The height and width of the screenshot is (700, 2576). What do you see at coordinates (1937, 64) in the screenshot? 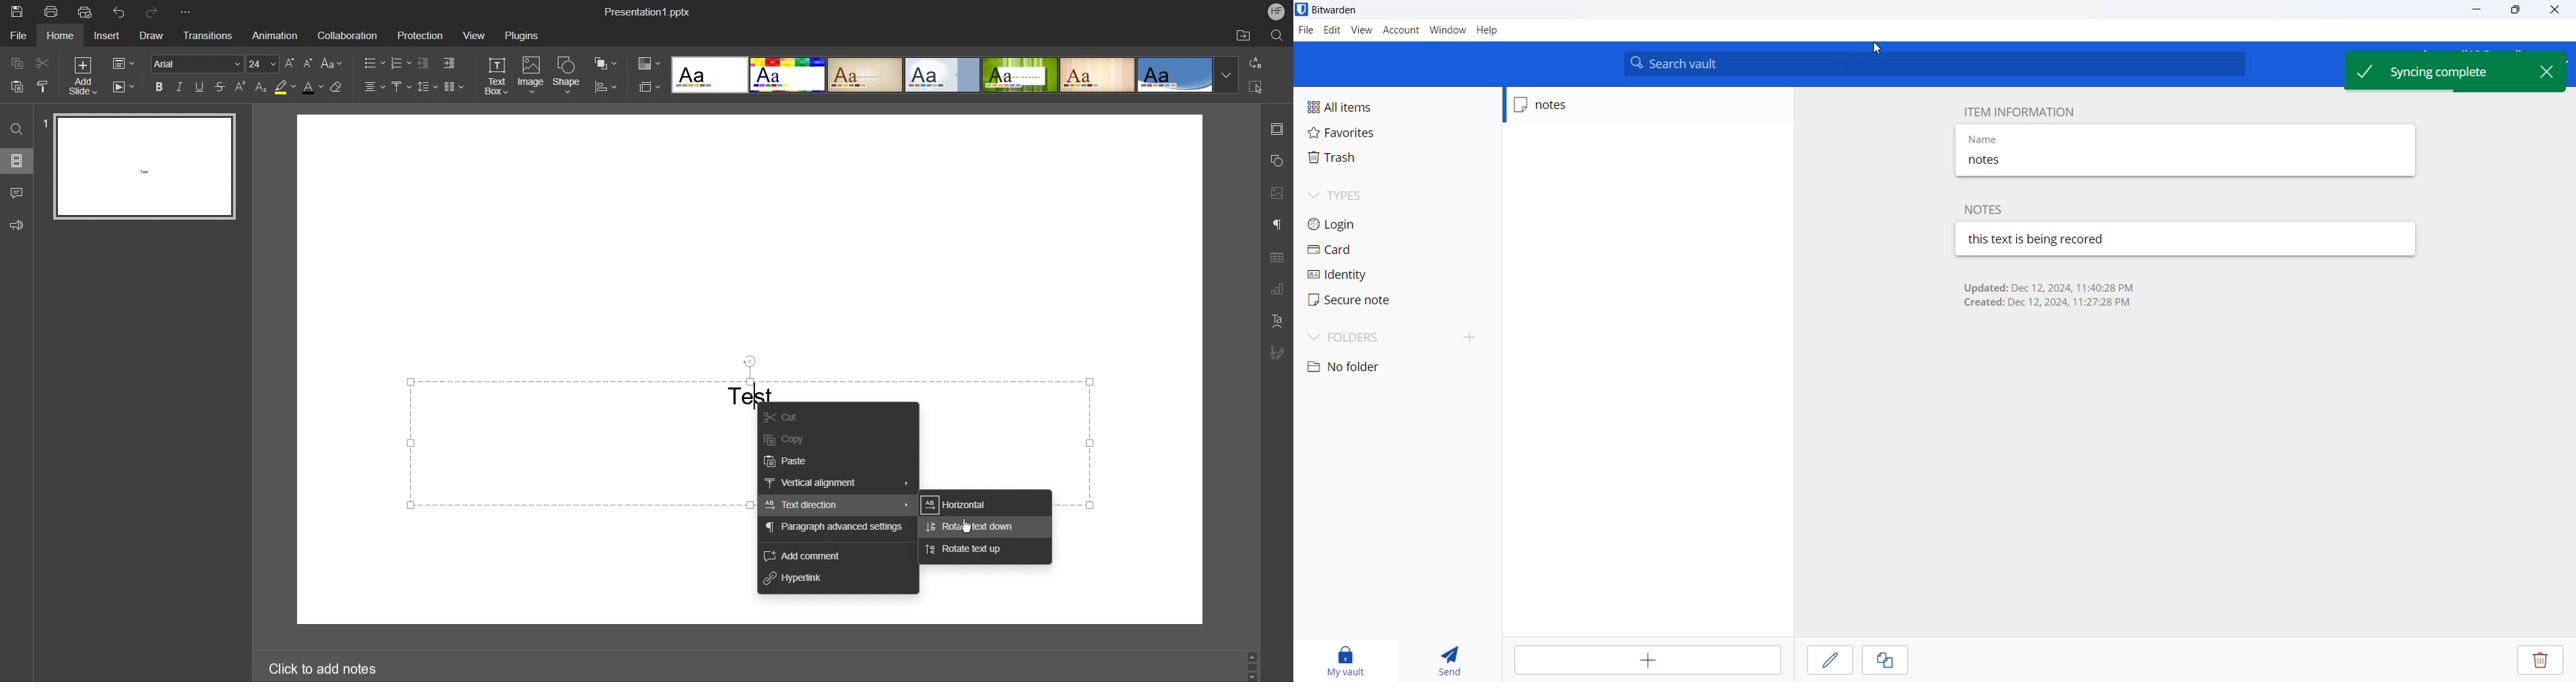
I see `search vault` at bounding box center [1937, 64].